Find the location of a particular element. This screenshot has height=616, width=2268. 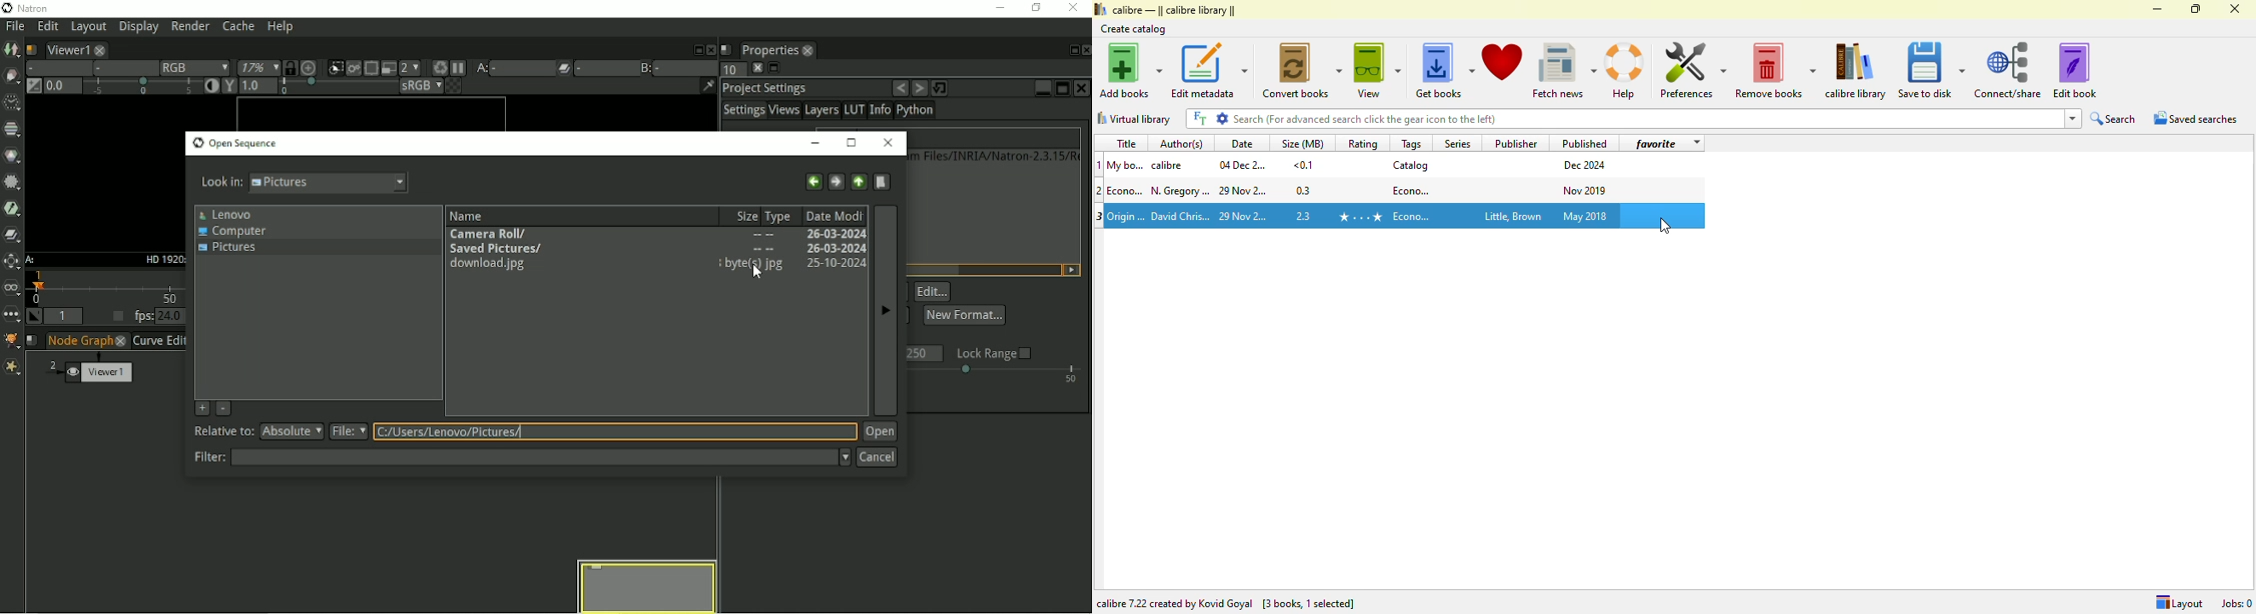

Layer is located at coordinates (55, 68).